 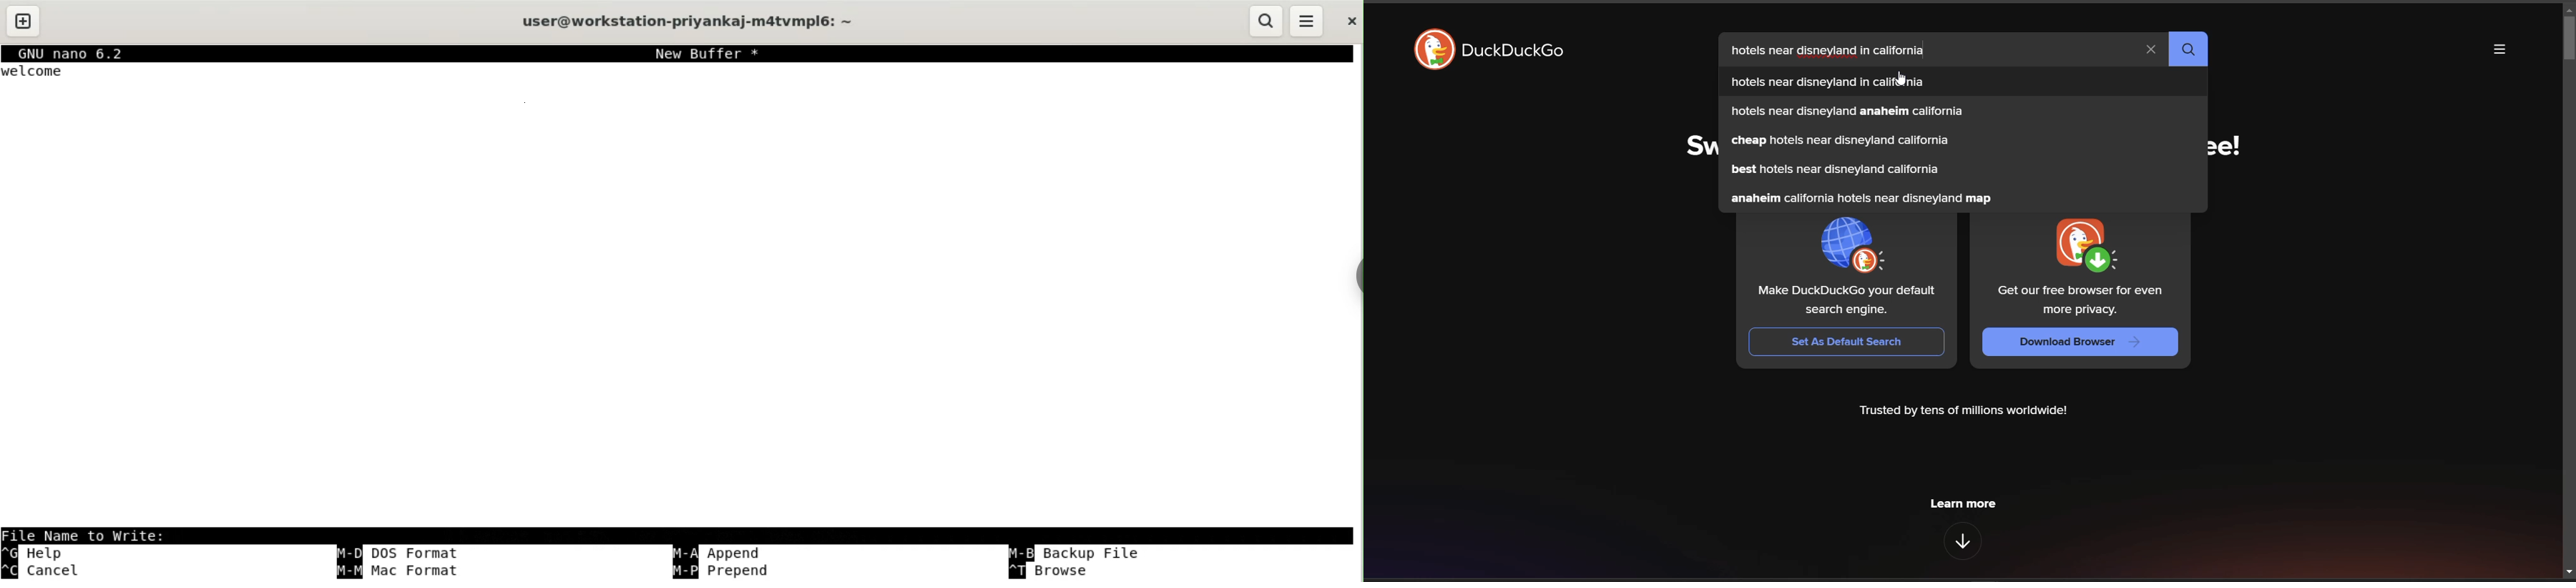 I want to click on downarrow button, so click(x=1963, y=541).